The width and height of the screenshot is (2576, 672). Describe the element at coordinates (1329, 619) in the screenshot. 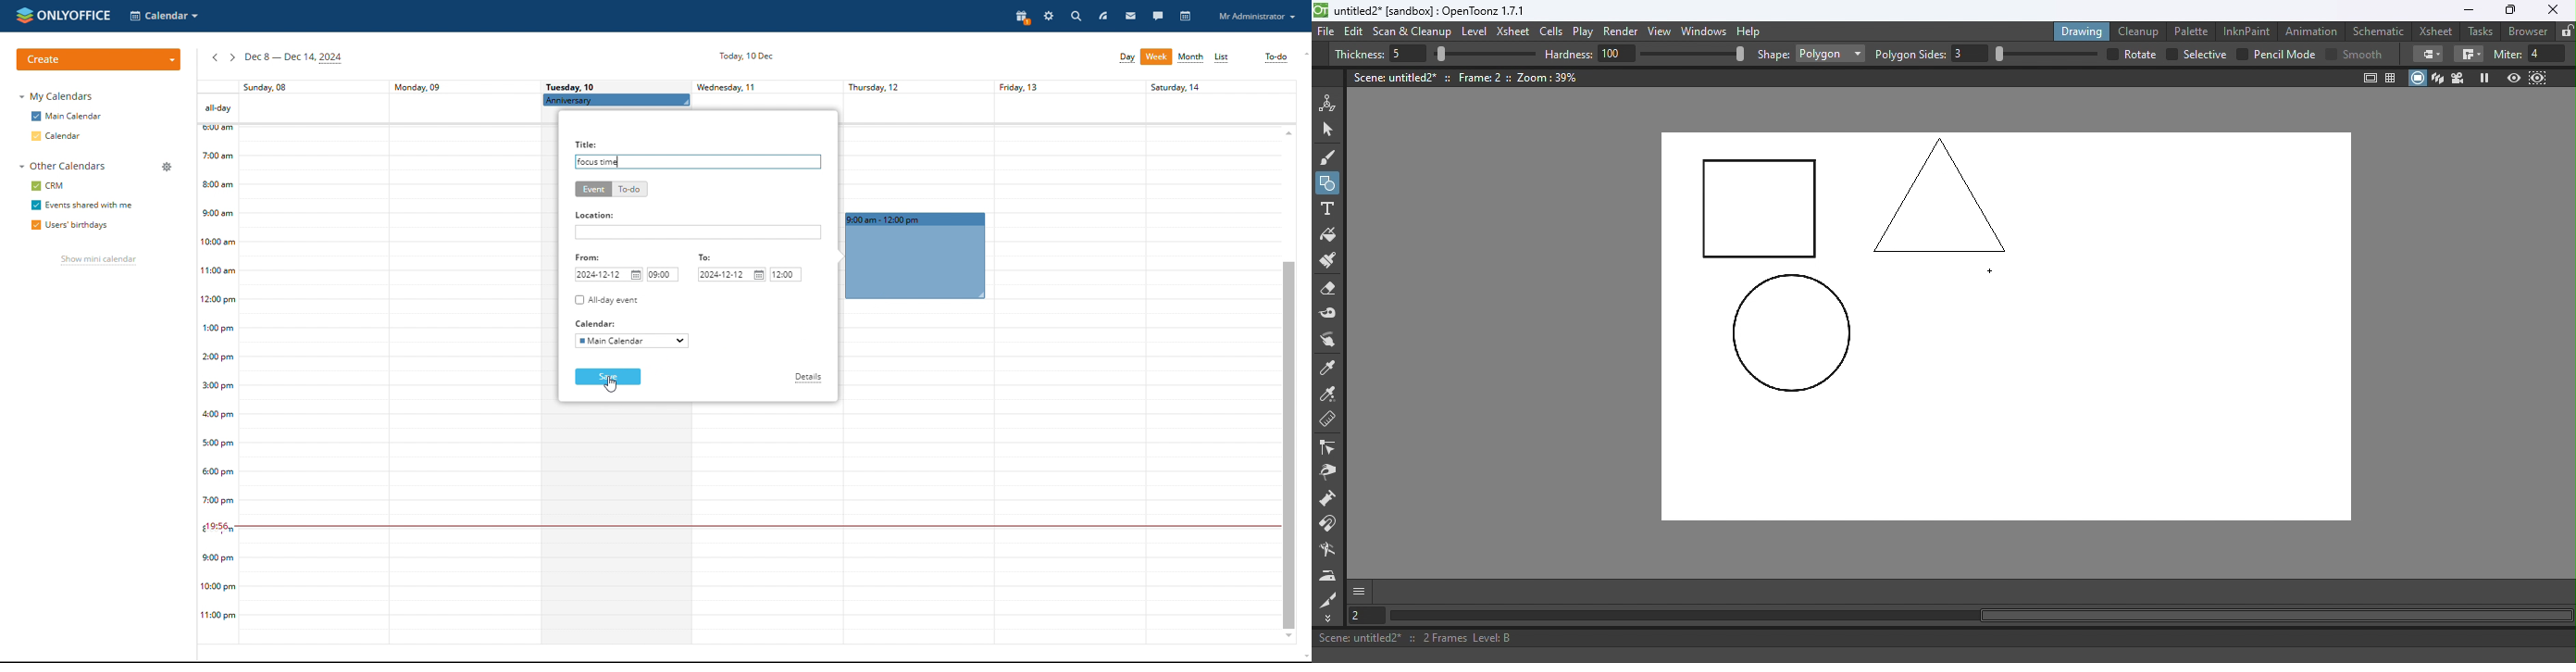

I see `More Tools` at that location.